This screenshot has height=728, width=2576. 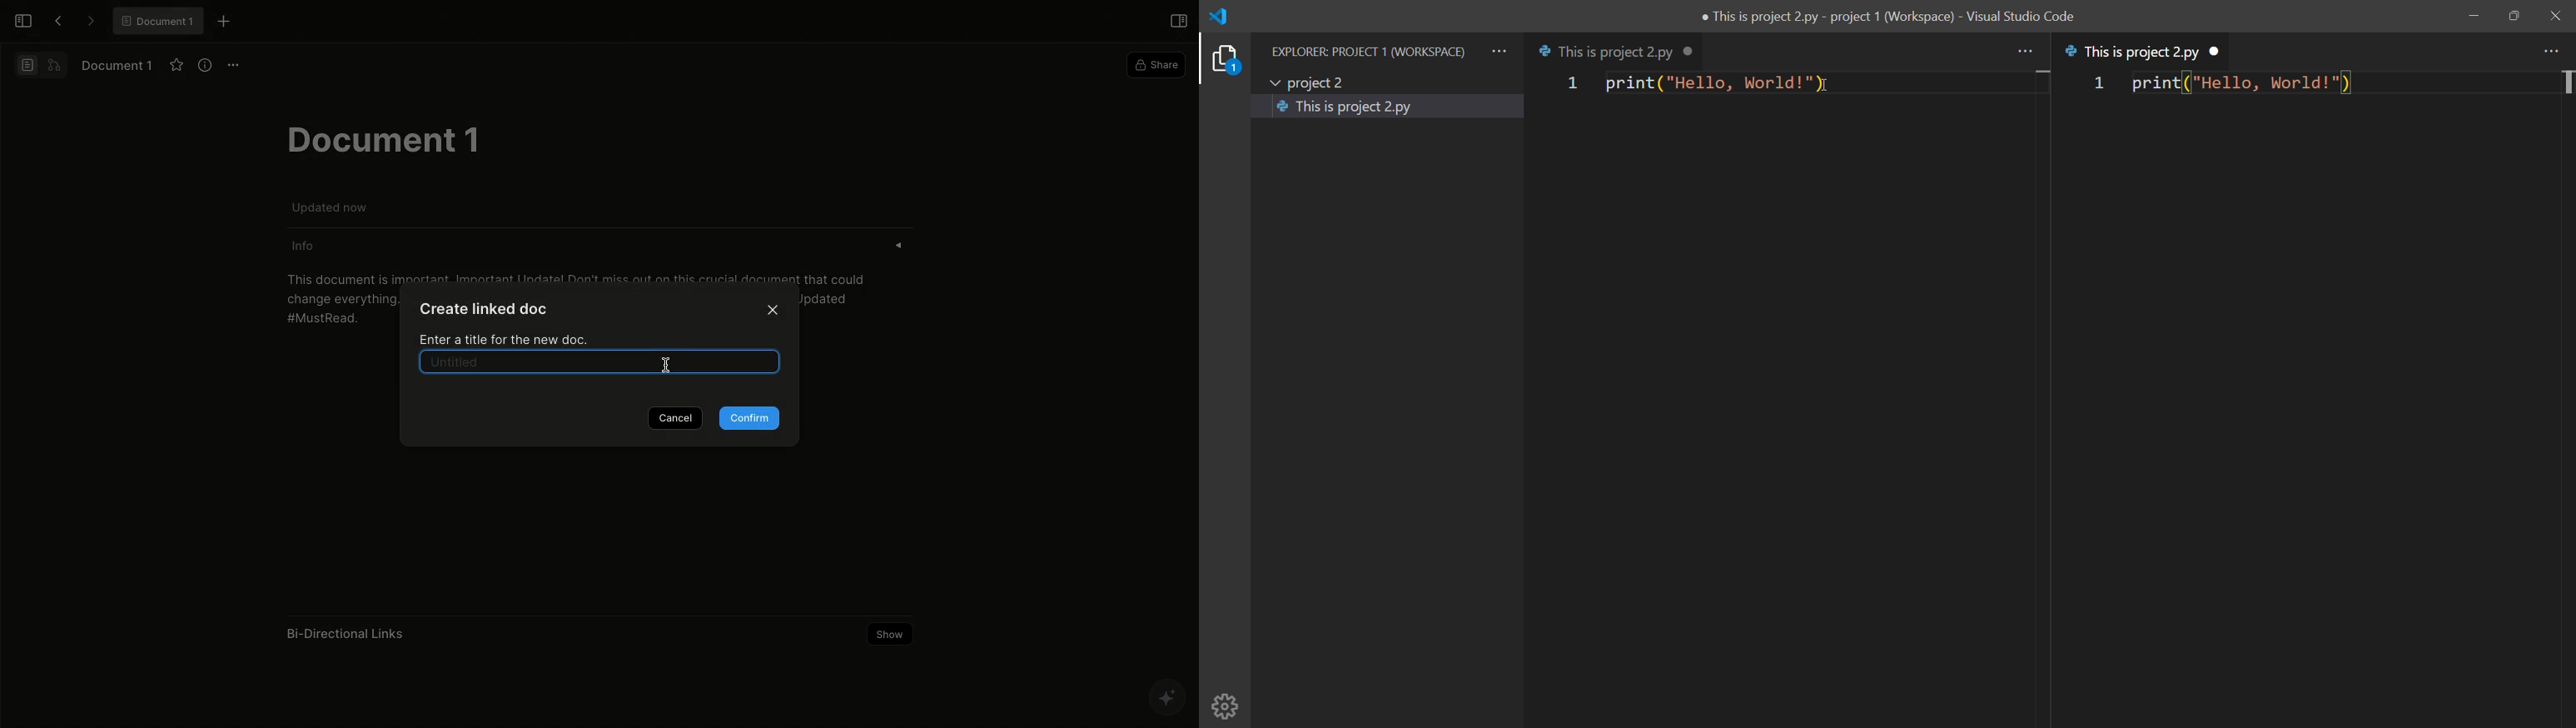 I want to click on close file, so click(x=1693, y=51).